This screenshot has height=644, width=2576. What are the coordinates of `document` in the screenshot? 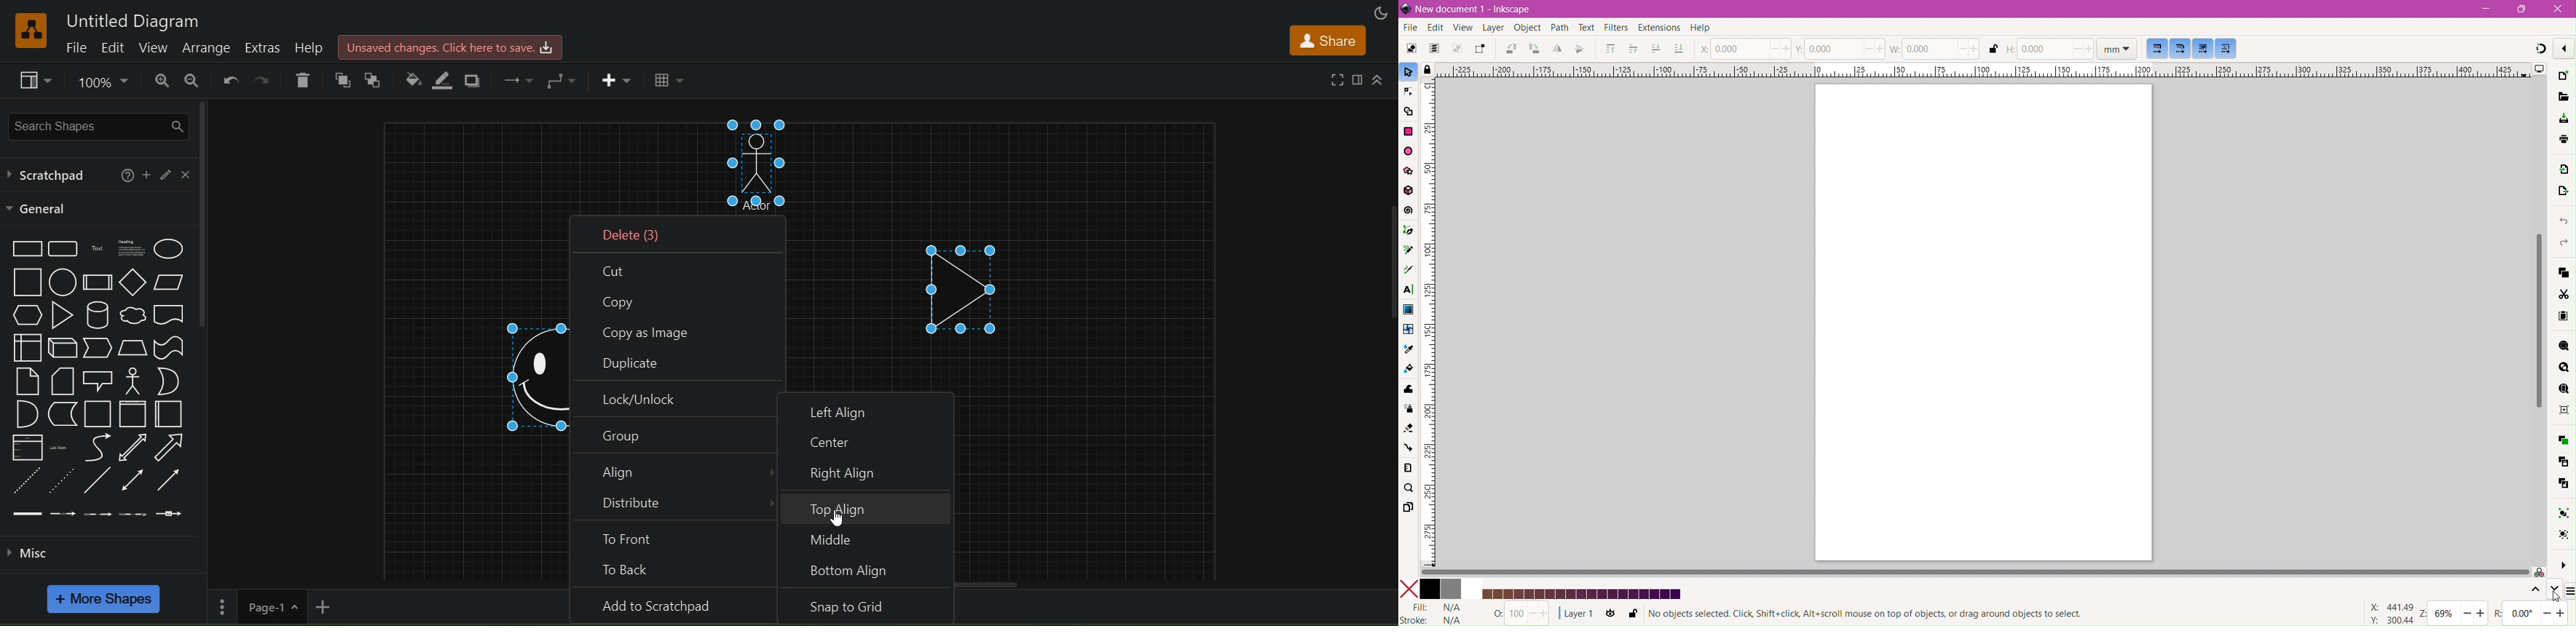 It's located at (169, 314).